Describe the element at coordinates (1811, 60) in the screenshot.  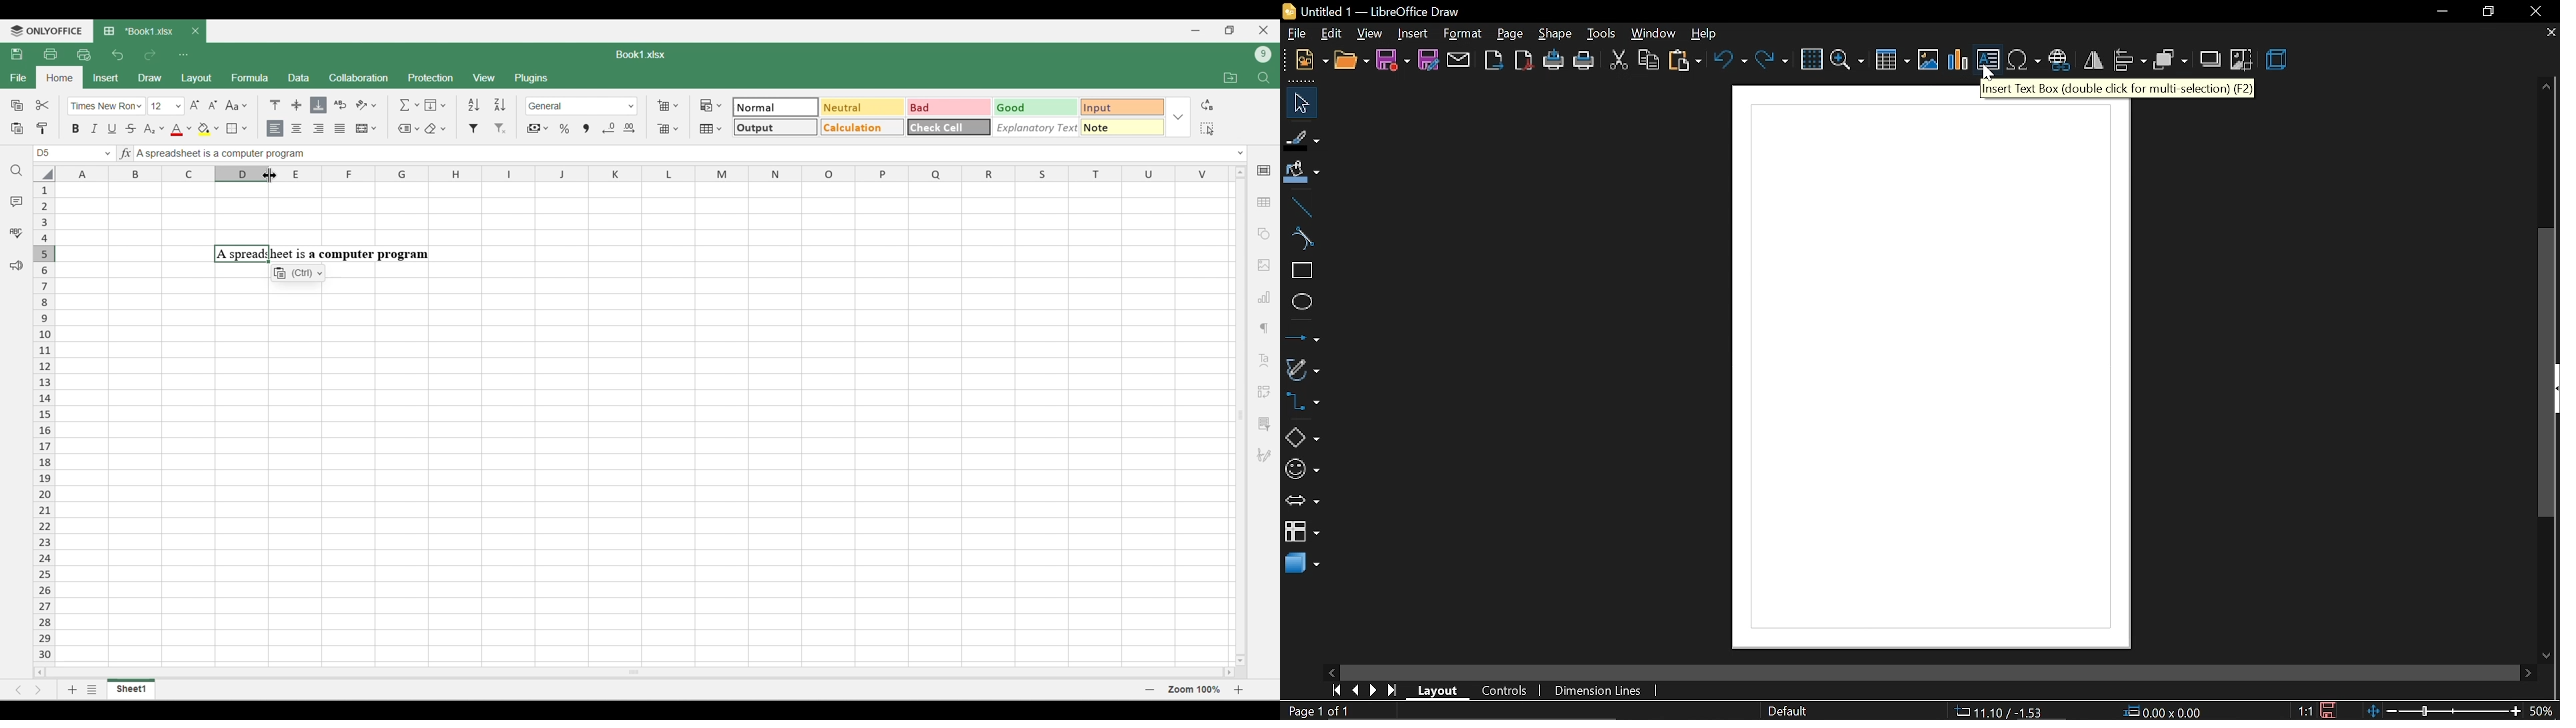
I see `grid` at that location.